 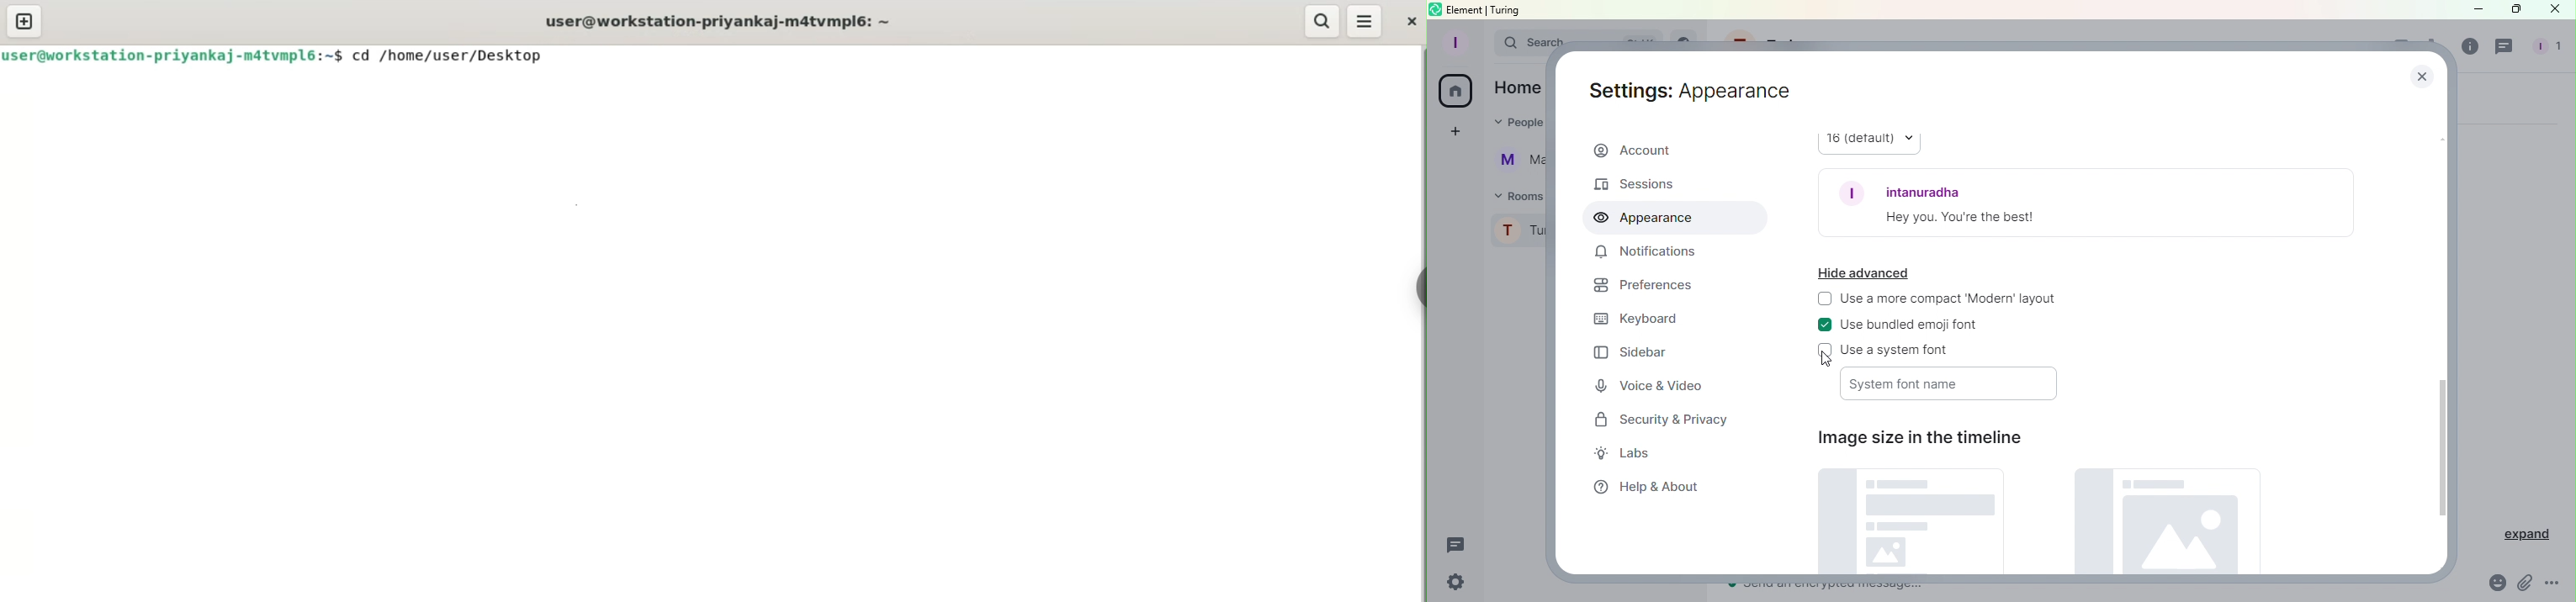 What do you see at coordinates (1519, 228) in the screenshot?
I see `Turing` at bounding box center [1519, 228].